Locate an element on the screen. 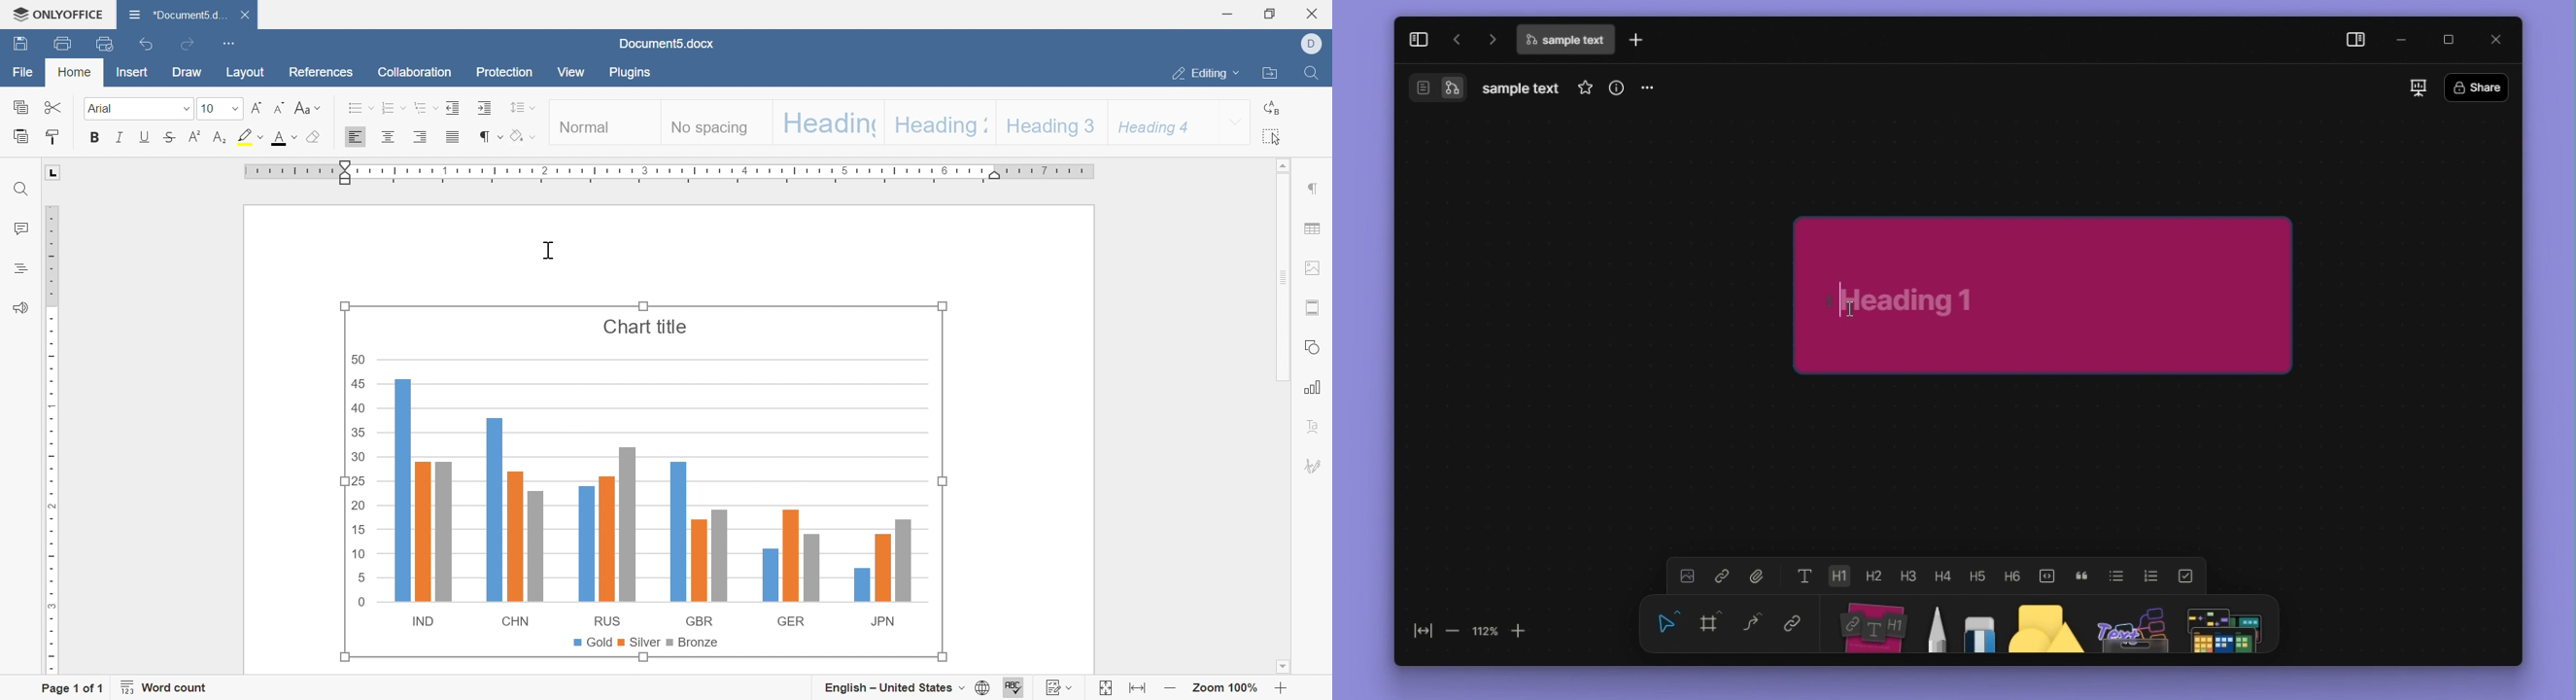 This screenshot has height=700, width=2576. text art settings is located at coordinates (1313, 426).